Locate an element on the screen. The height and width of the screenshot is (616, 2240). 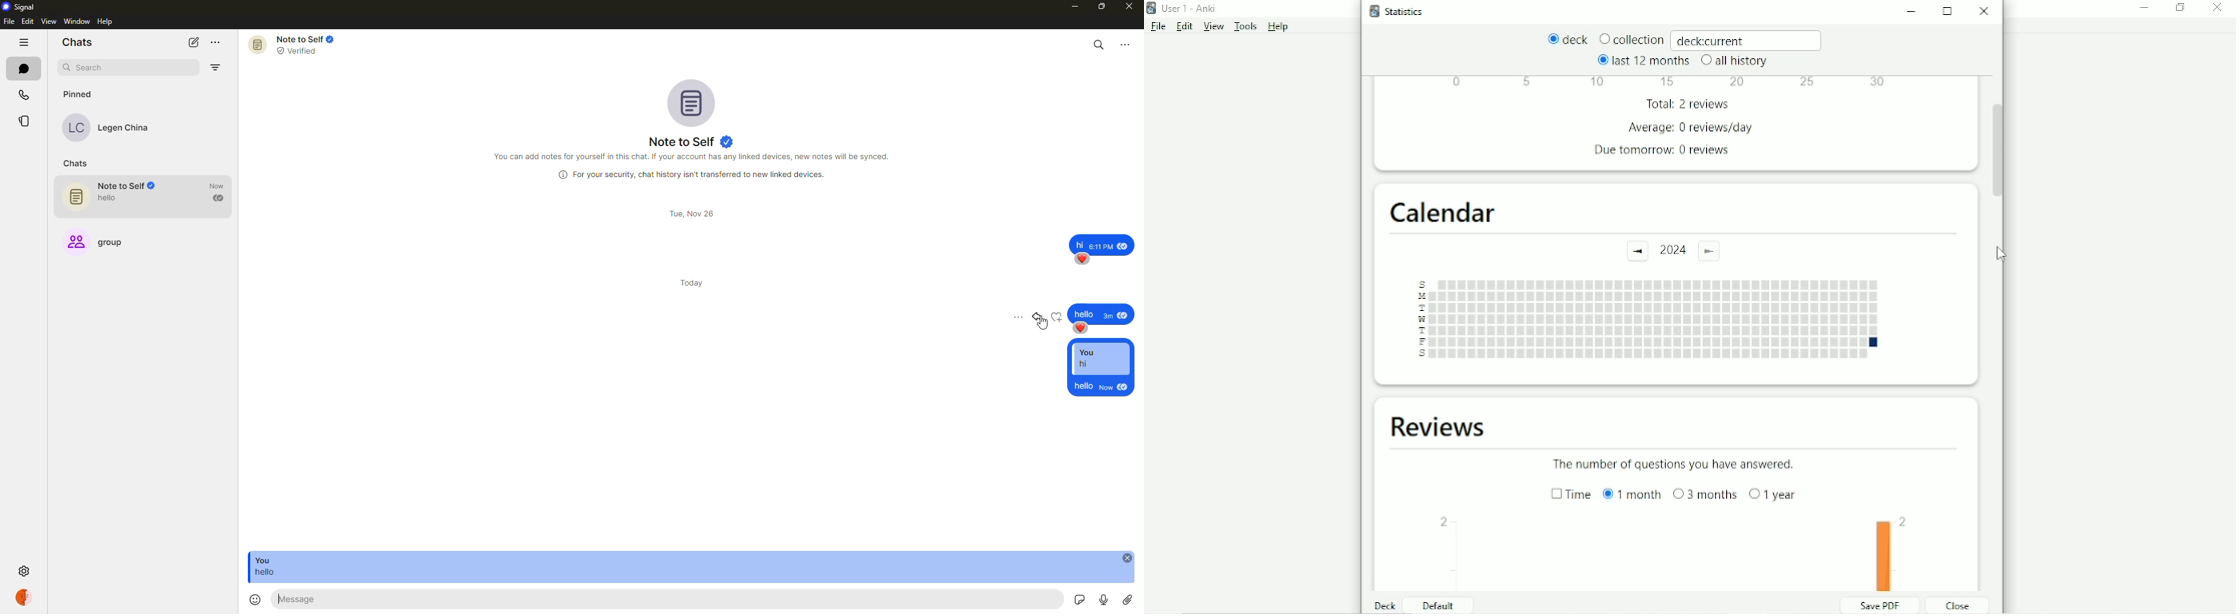
reaction is located at coordinates (1058, 320).